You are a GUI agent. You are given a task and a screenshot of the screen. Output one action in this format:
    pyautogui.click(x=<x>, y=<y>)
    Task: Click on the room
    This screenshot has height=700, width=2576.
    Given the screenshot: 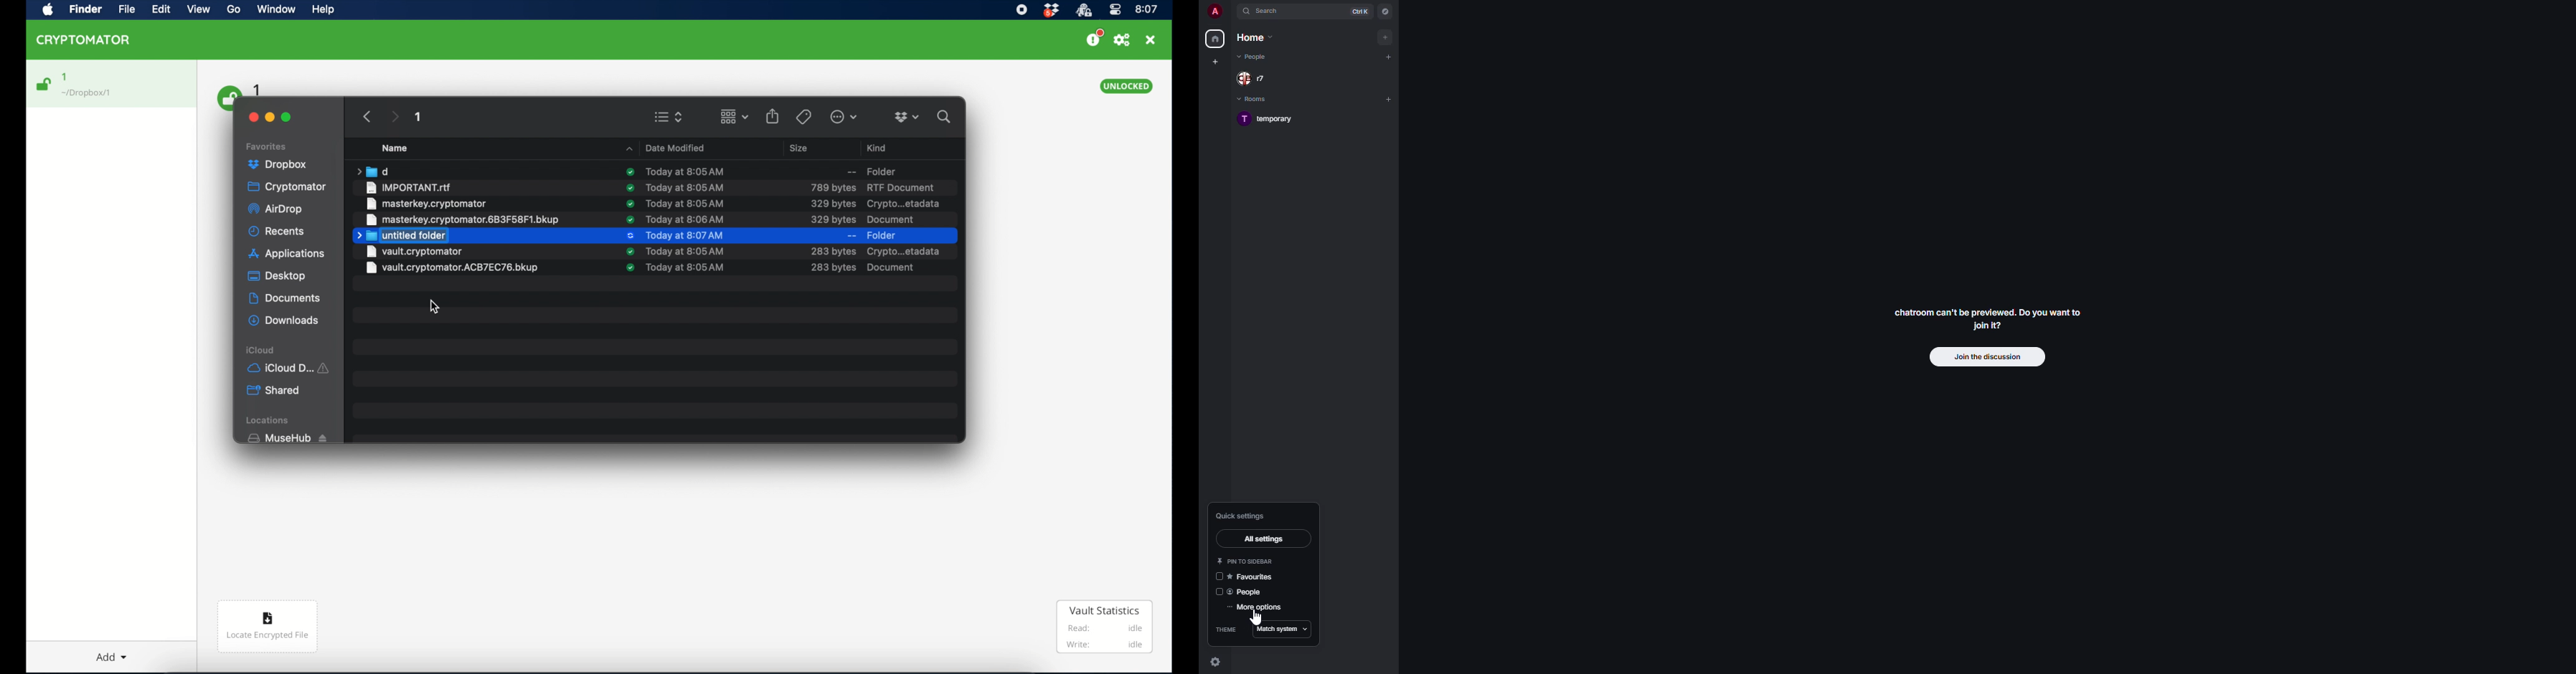 What is the action you would take?
    pyautogui.click(x=1273, y=120)
    